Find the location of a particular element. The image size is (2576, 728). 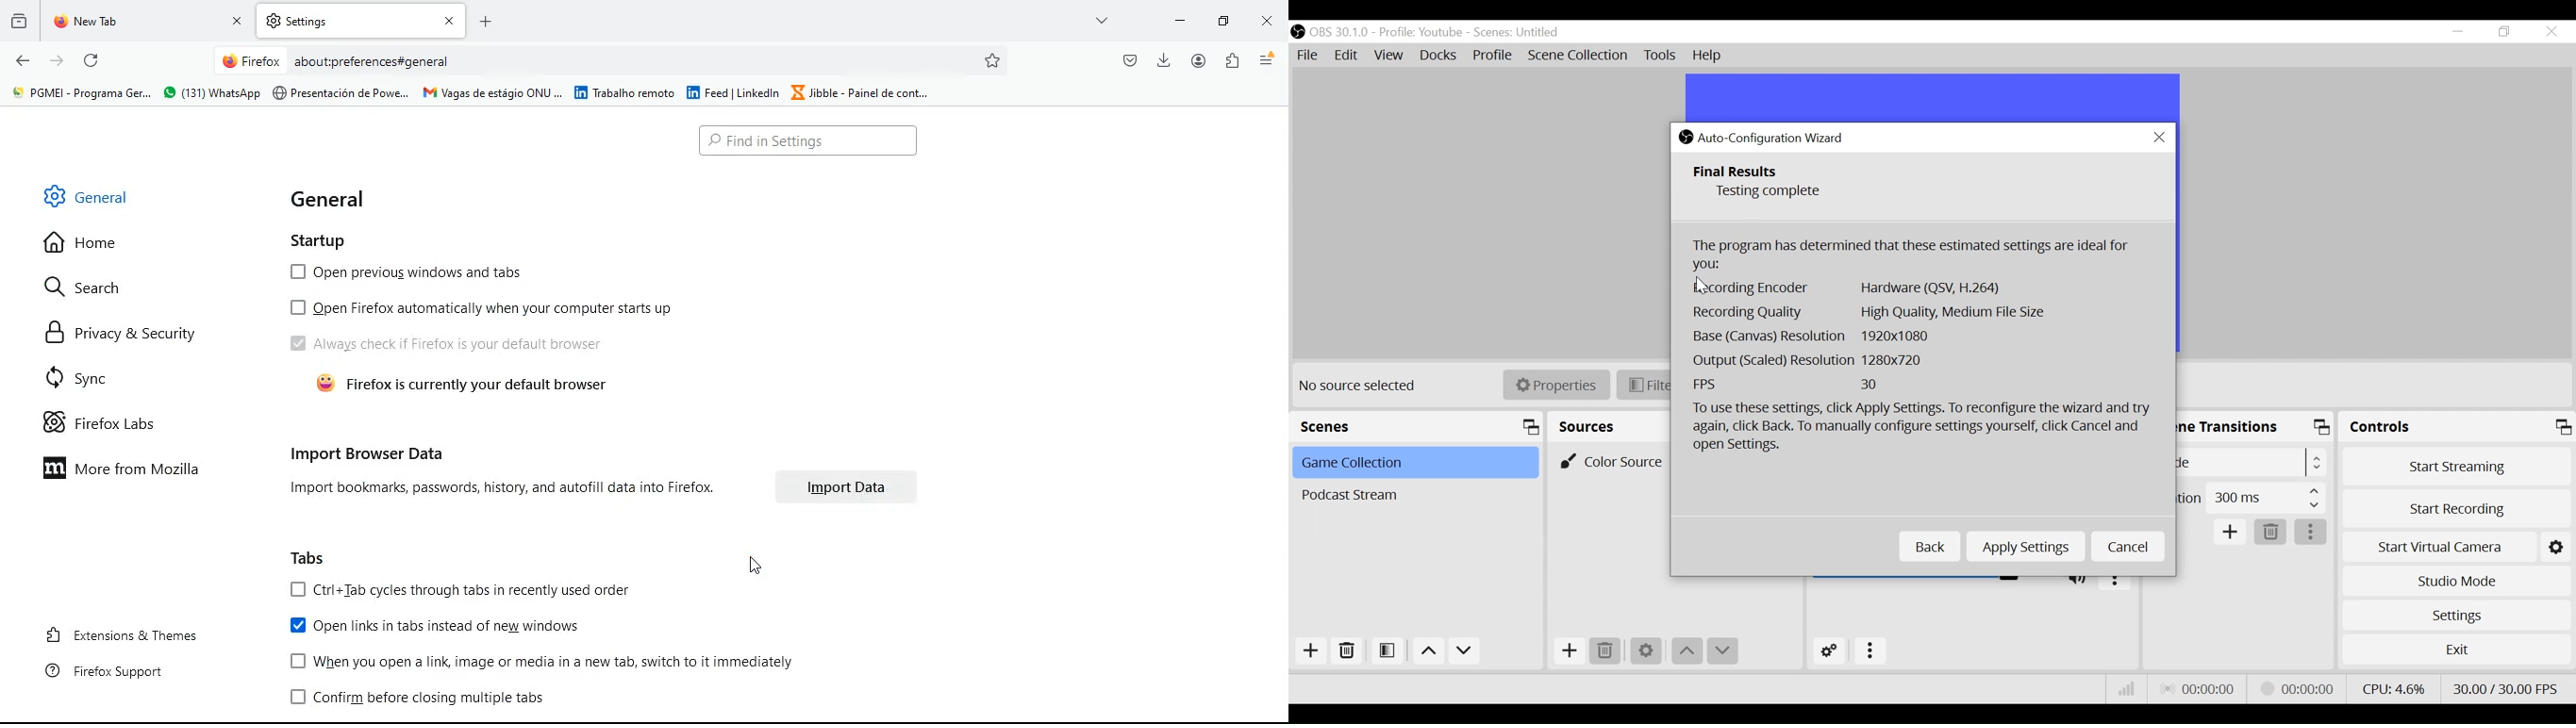

Search bar is located at coordinates (612, 62).